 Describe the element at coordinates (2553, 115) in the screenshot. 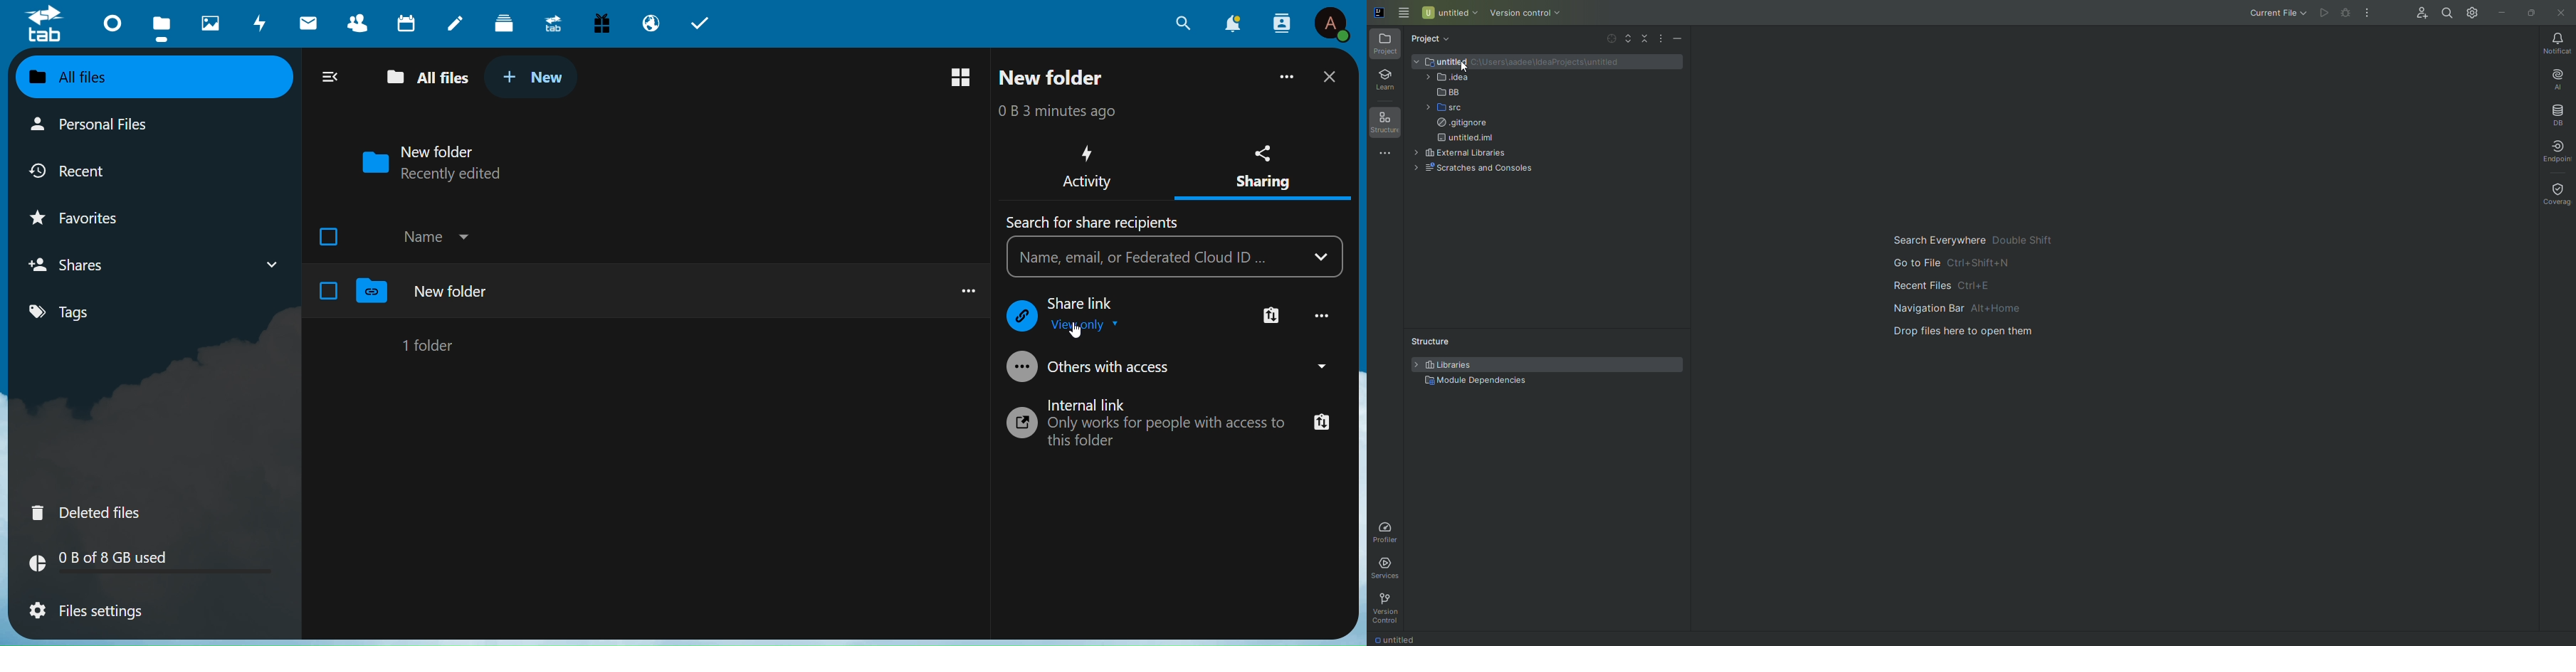

I see `Database` at that location.